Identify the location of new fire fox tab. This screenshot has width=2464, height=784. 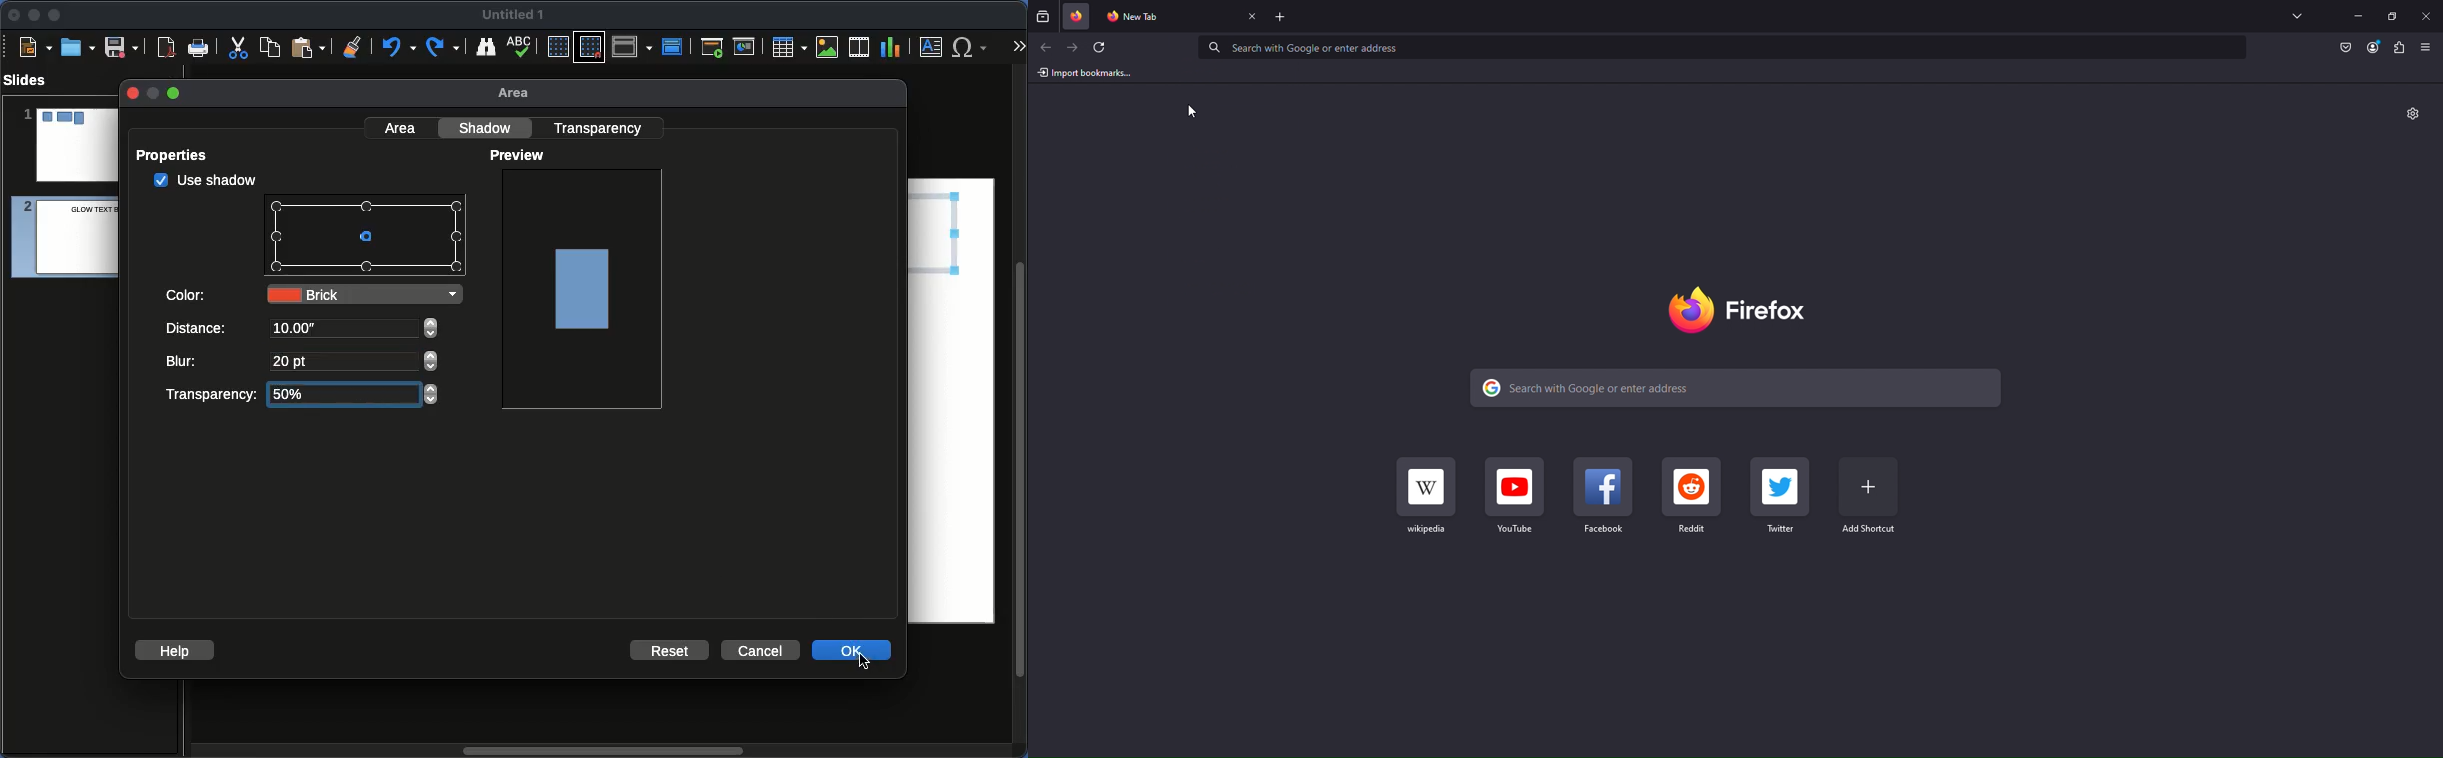
(1167, 17).